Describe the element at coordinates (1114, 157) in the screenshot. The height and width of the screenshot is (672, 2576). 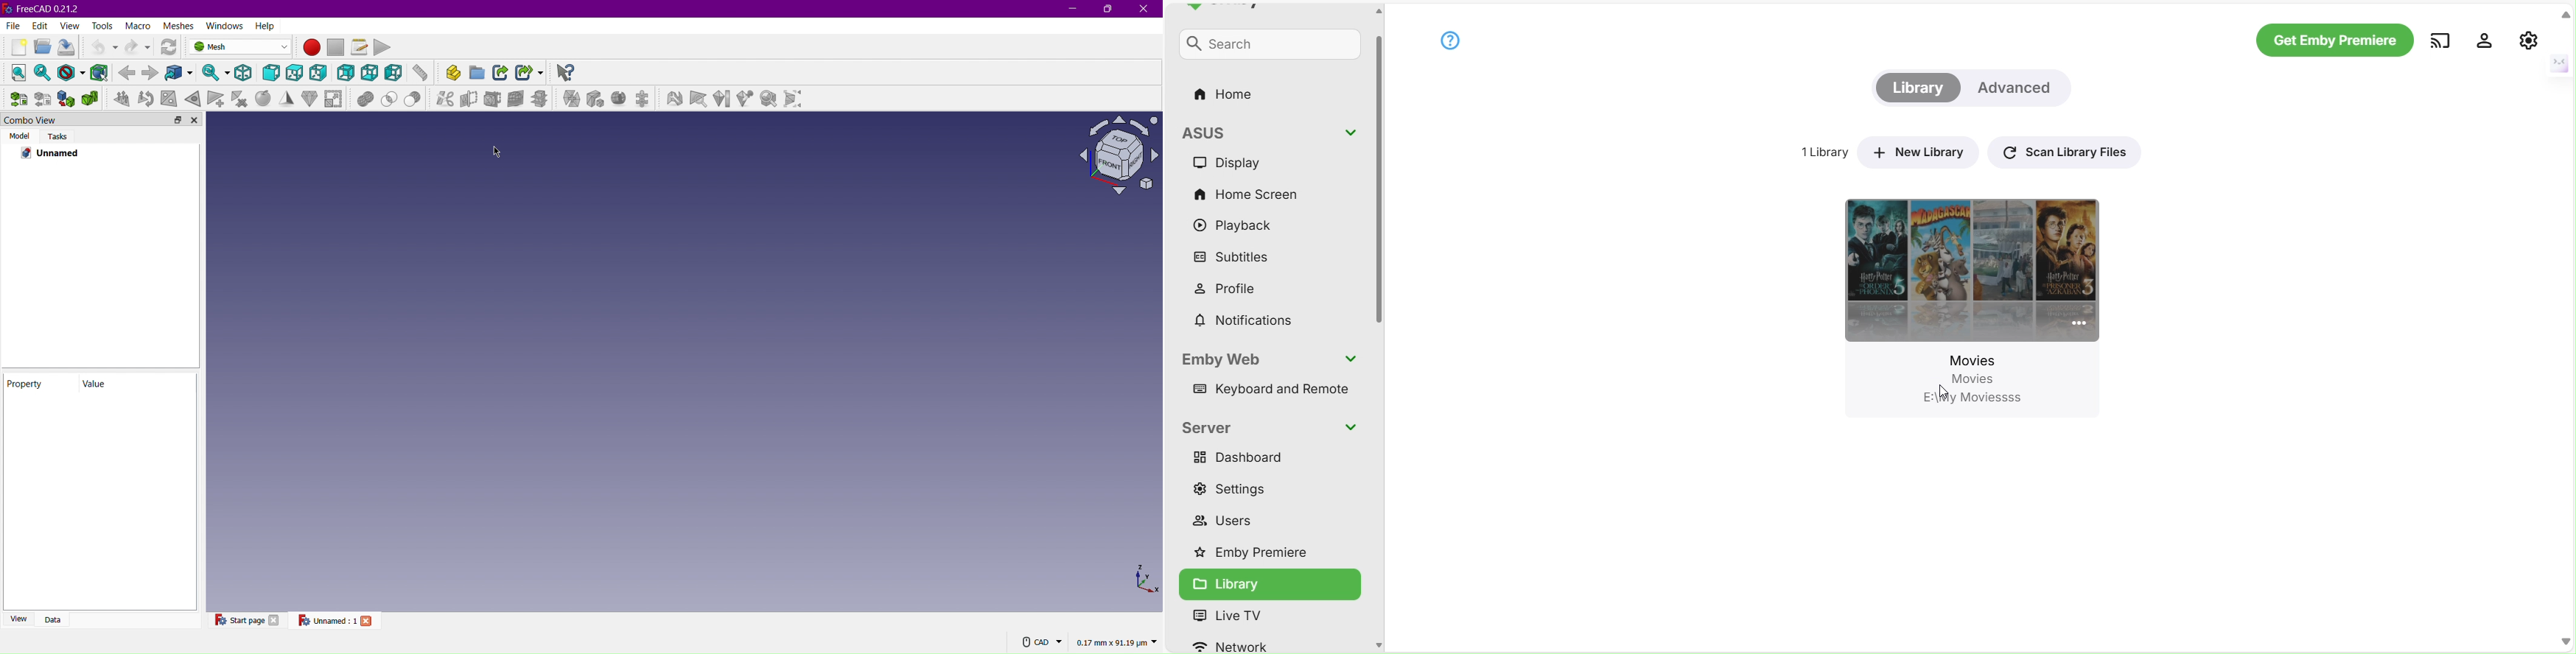
I see `Isometric` at that location.